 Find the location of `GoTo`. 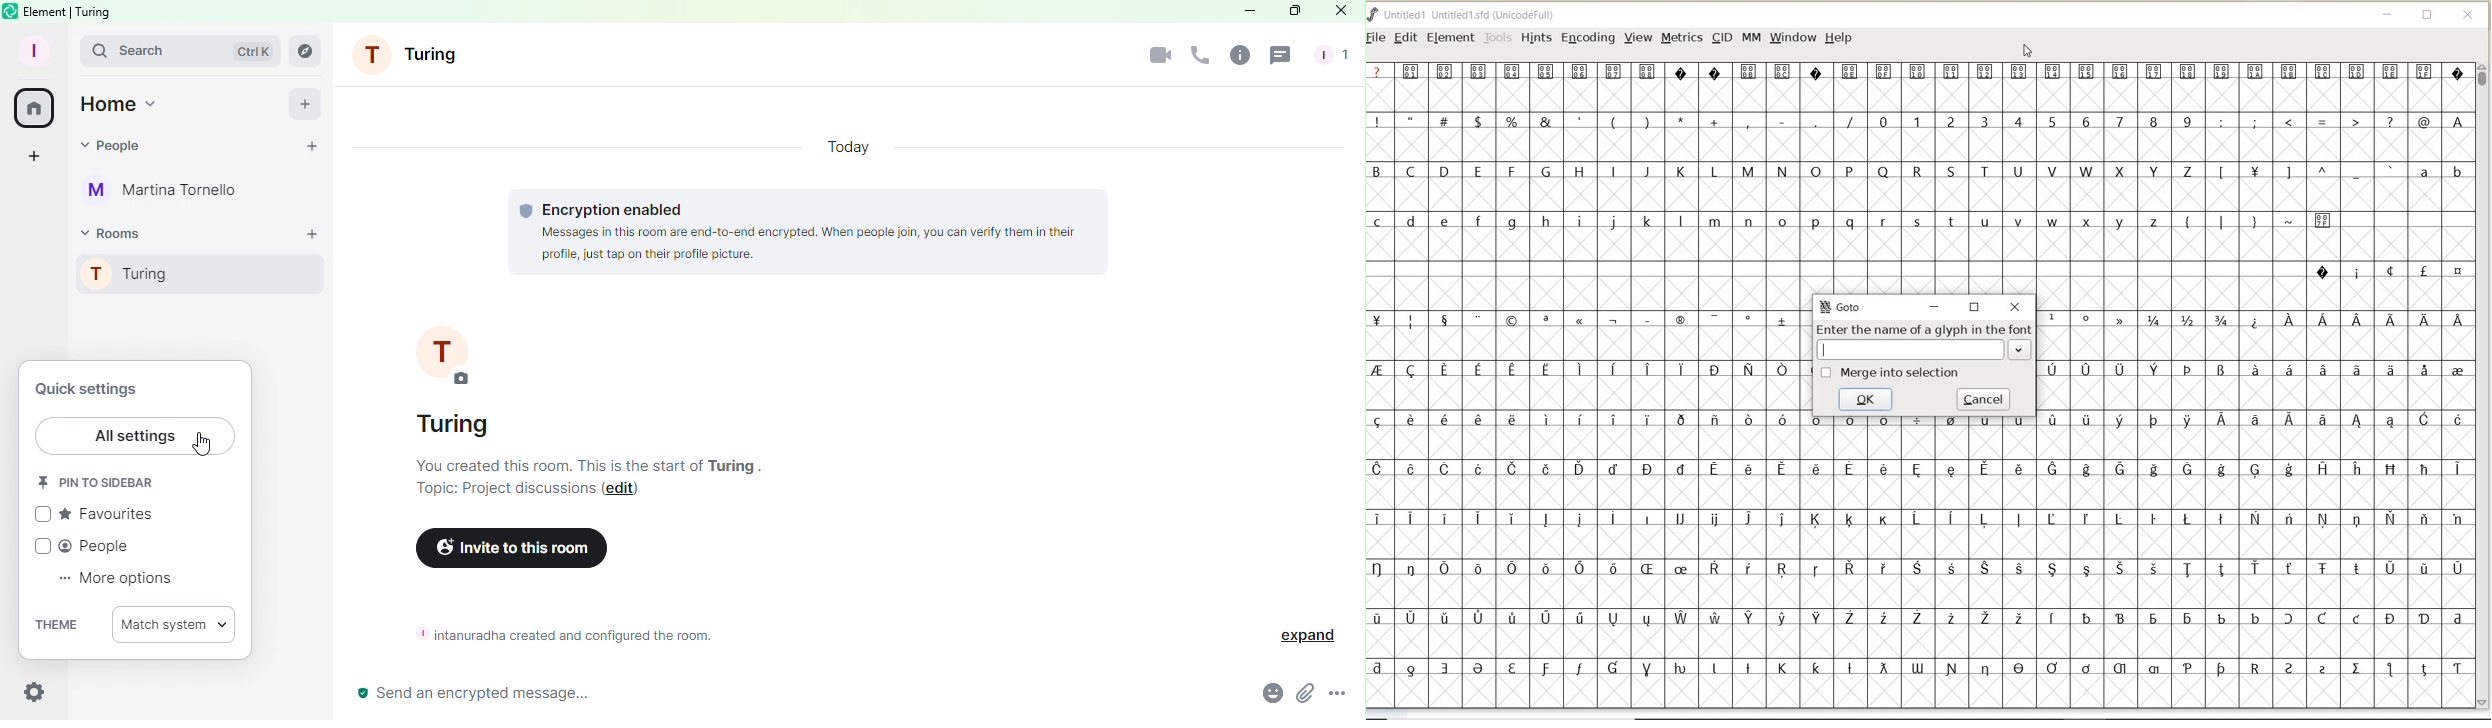

GoTo is located at coordinates (1840, 307).